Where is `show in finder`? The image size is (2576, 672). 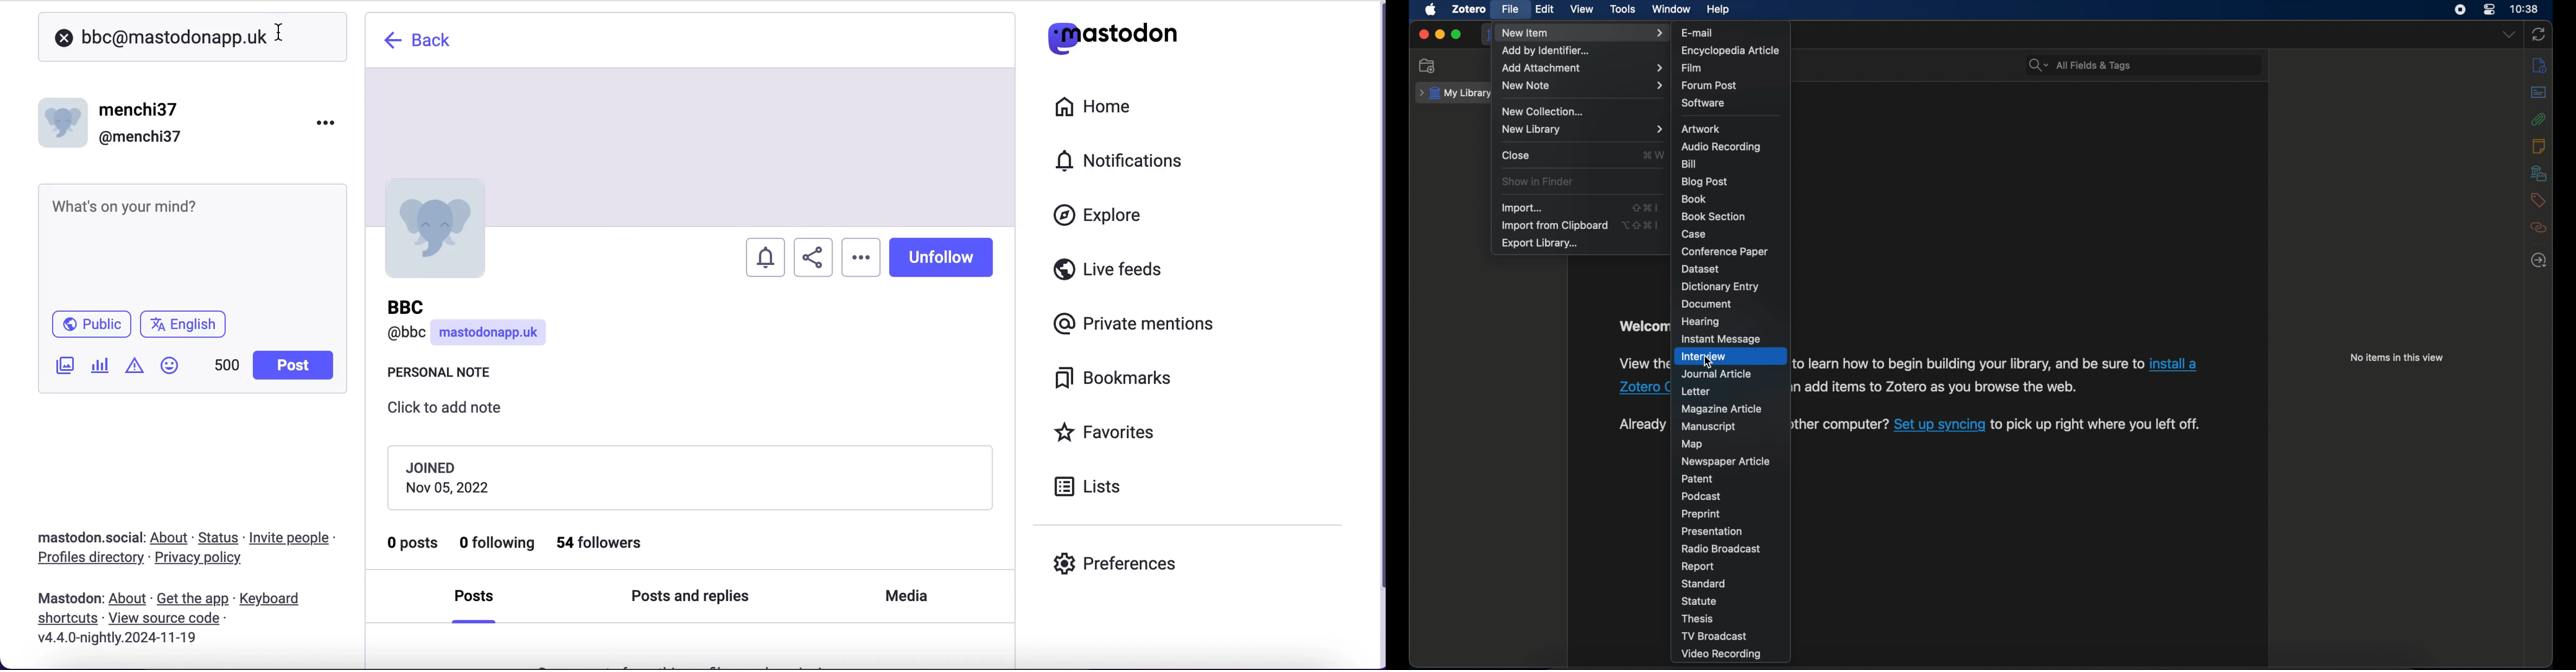 show in finder is located at coordinates (1539, 181).